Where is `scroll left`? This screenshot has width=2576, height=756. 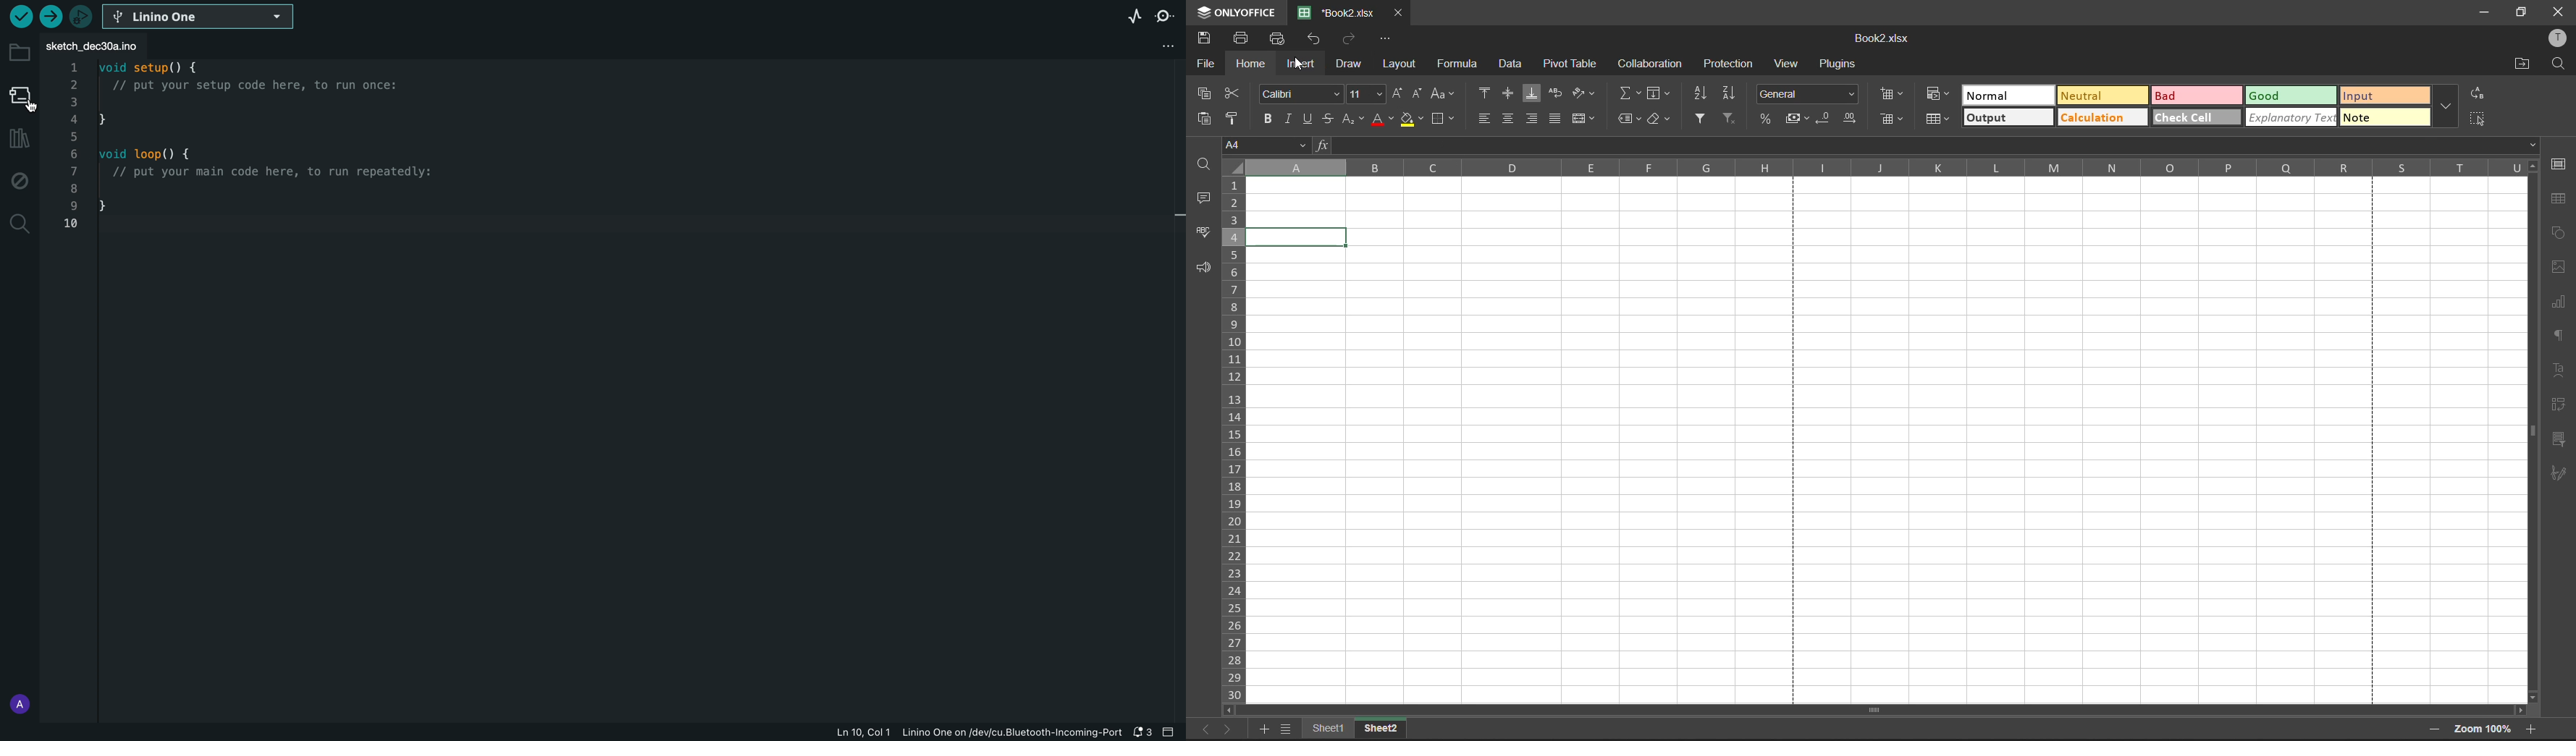
scroll left is located at coordinates (1229, 711).